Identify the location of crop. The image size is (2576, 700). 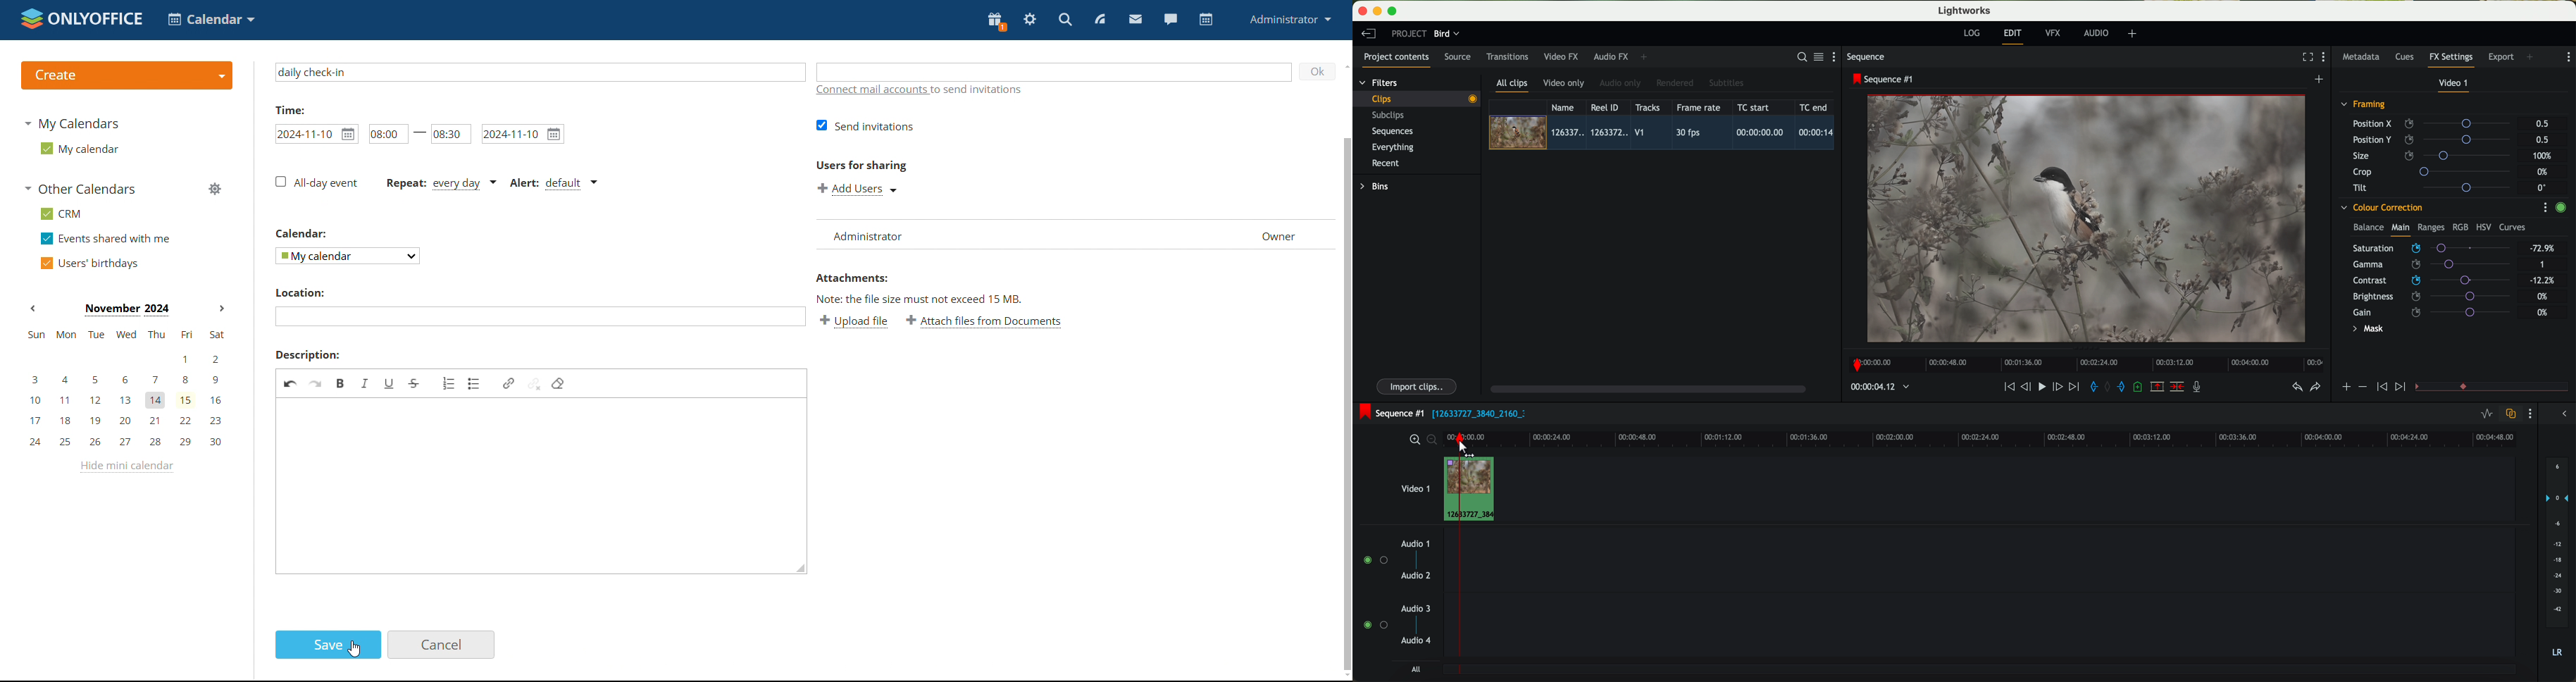
(2436, 171).